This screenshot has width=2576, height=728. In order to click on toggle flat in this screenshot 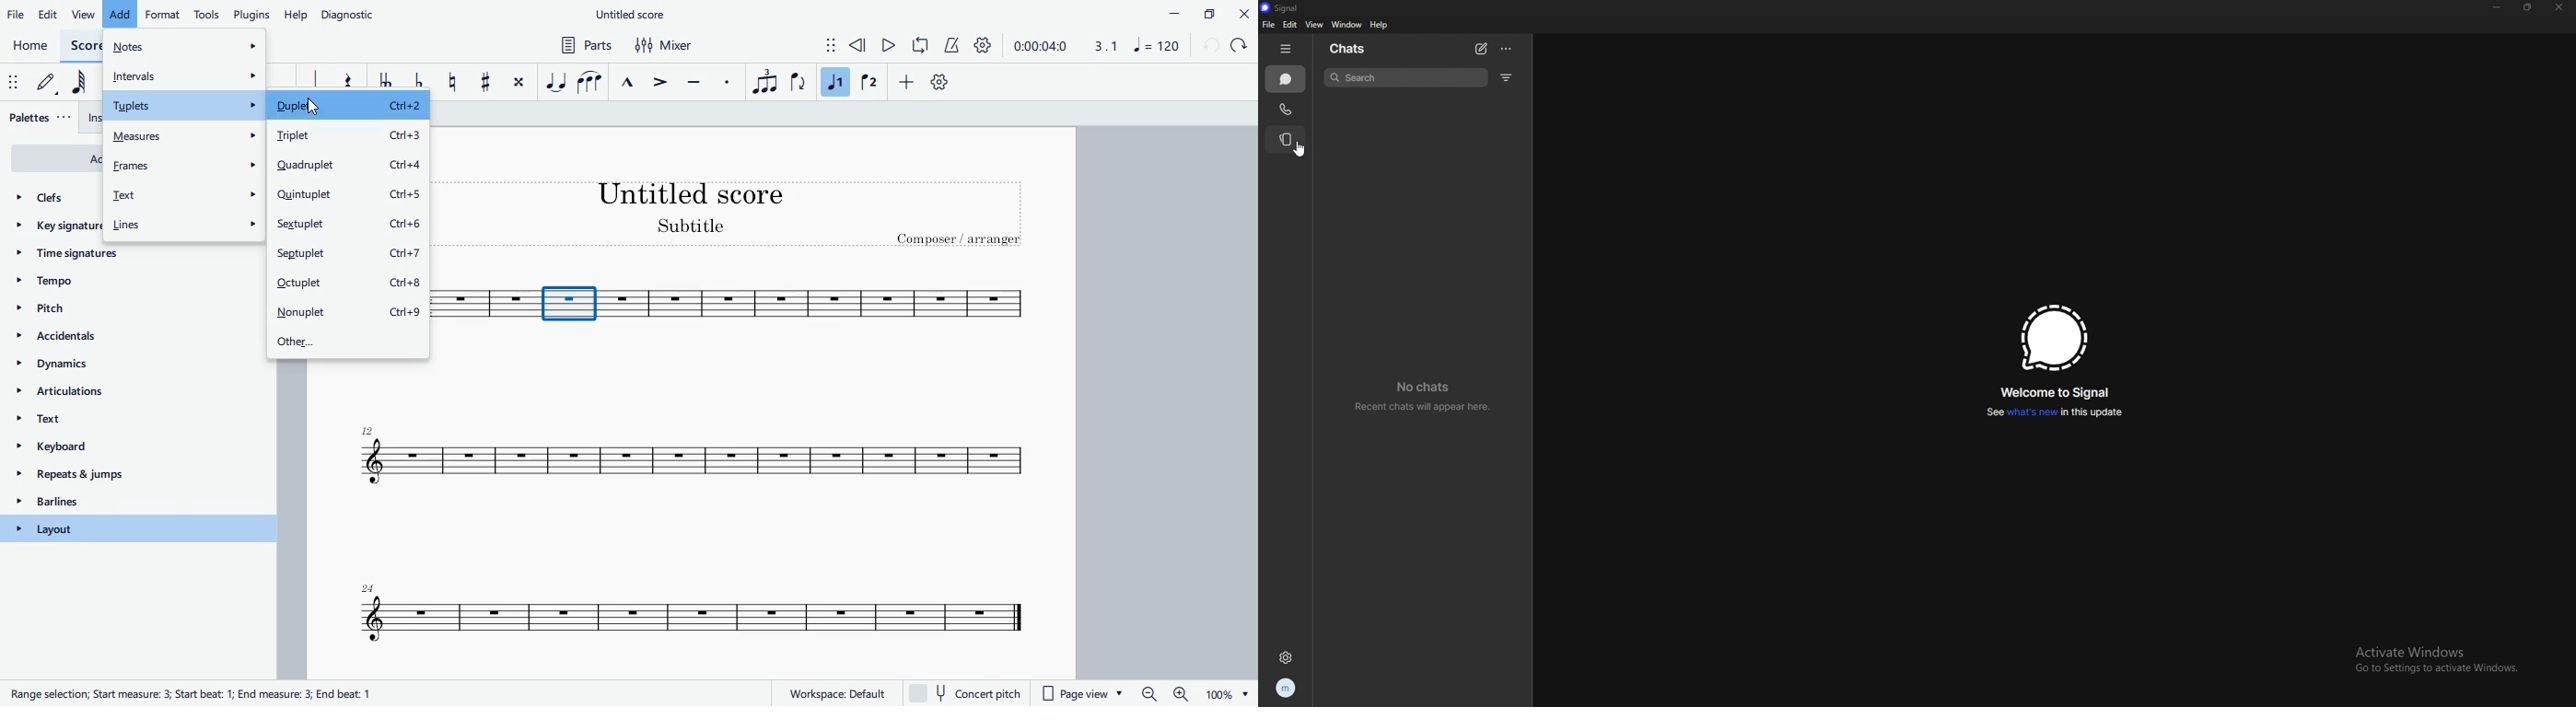, I will do `click(419, 84)`.